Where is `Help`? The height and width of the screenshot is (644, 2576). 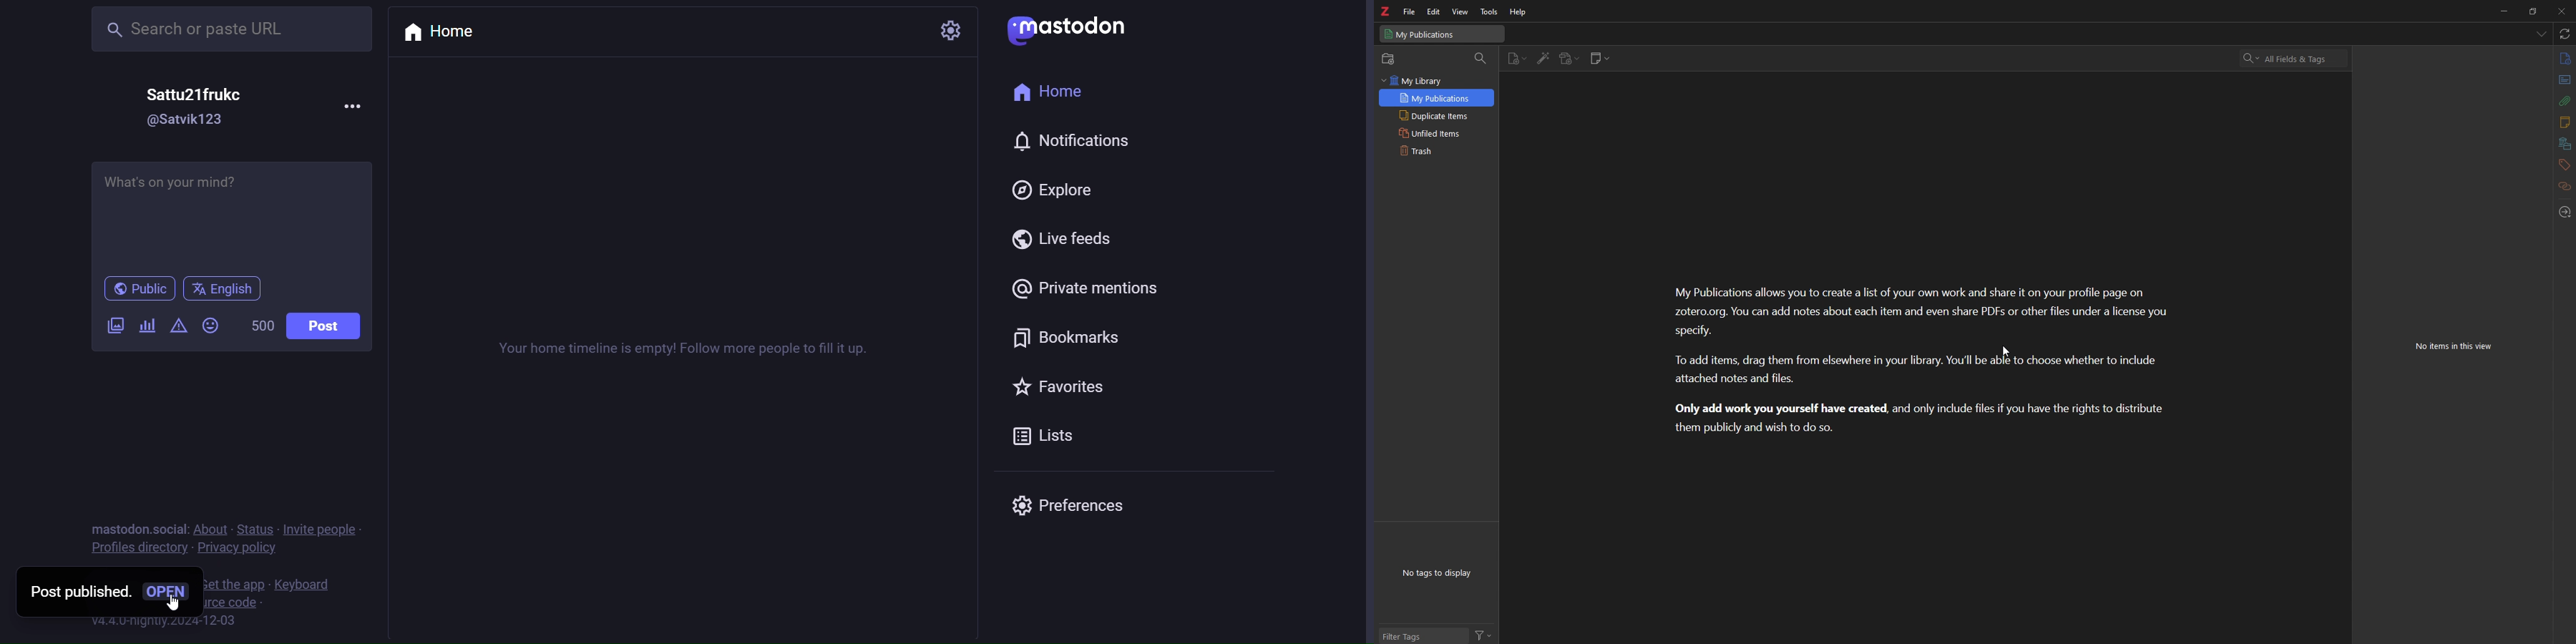 Help is located at coordinates (1514, 11).